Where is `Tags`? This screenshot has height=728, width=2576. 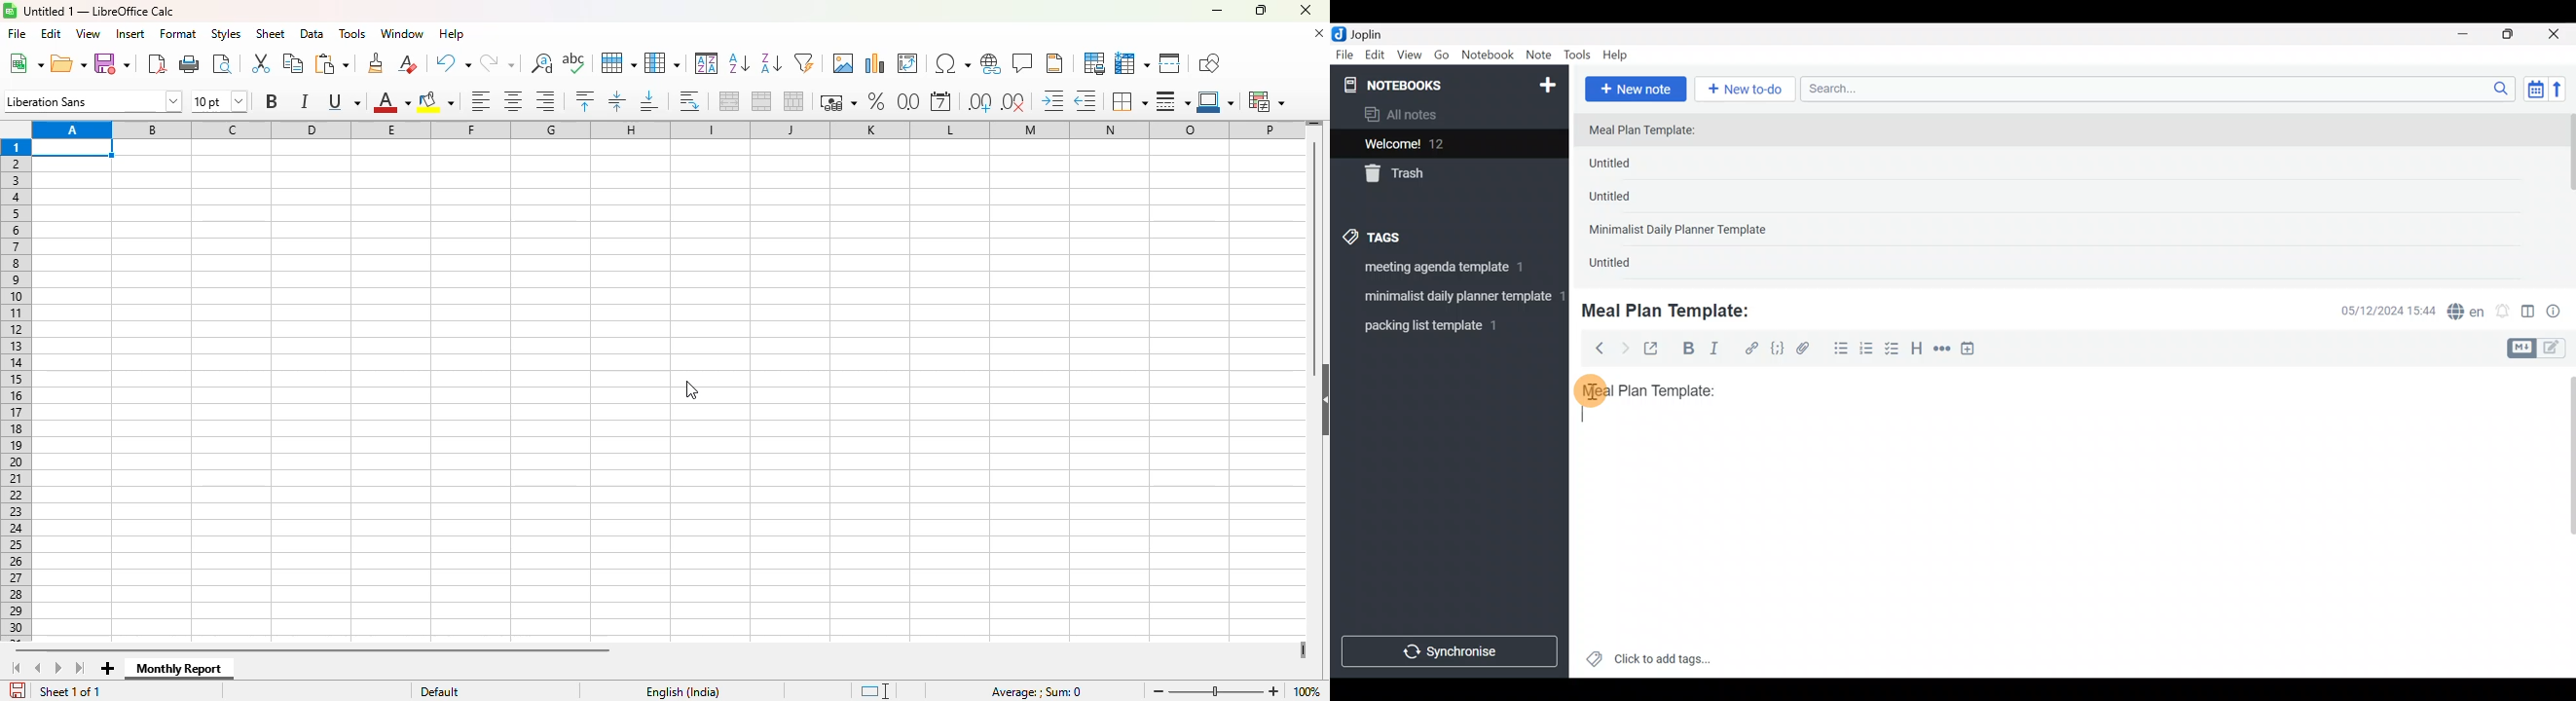 Tags is located at coordinates (1403, 235).